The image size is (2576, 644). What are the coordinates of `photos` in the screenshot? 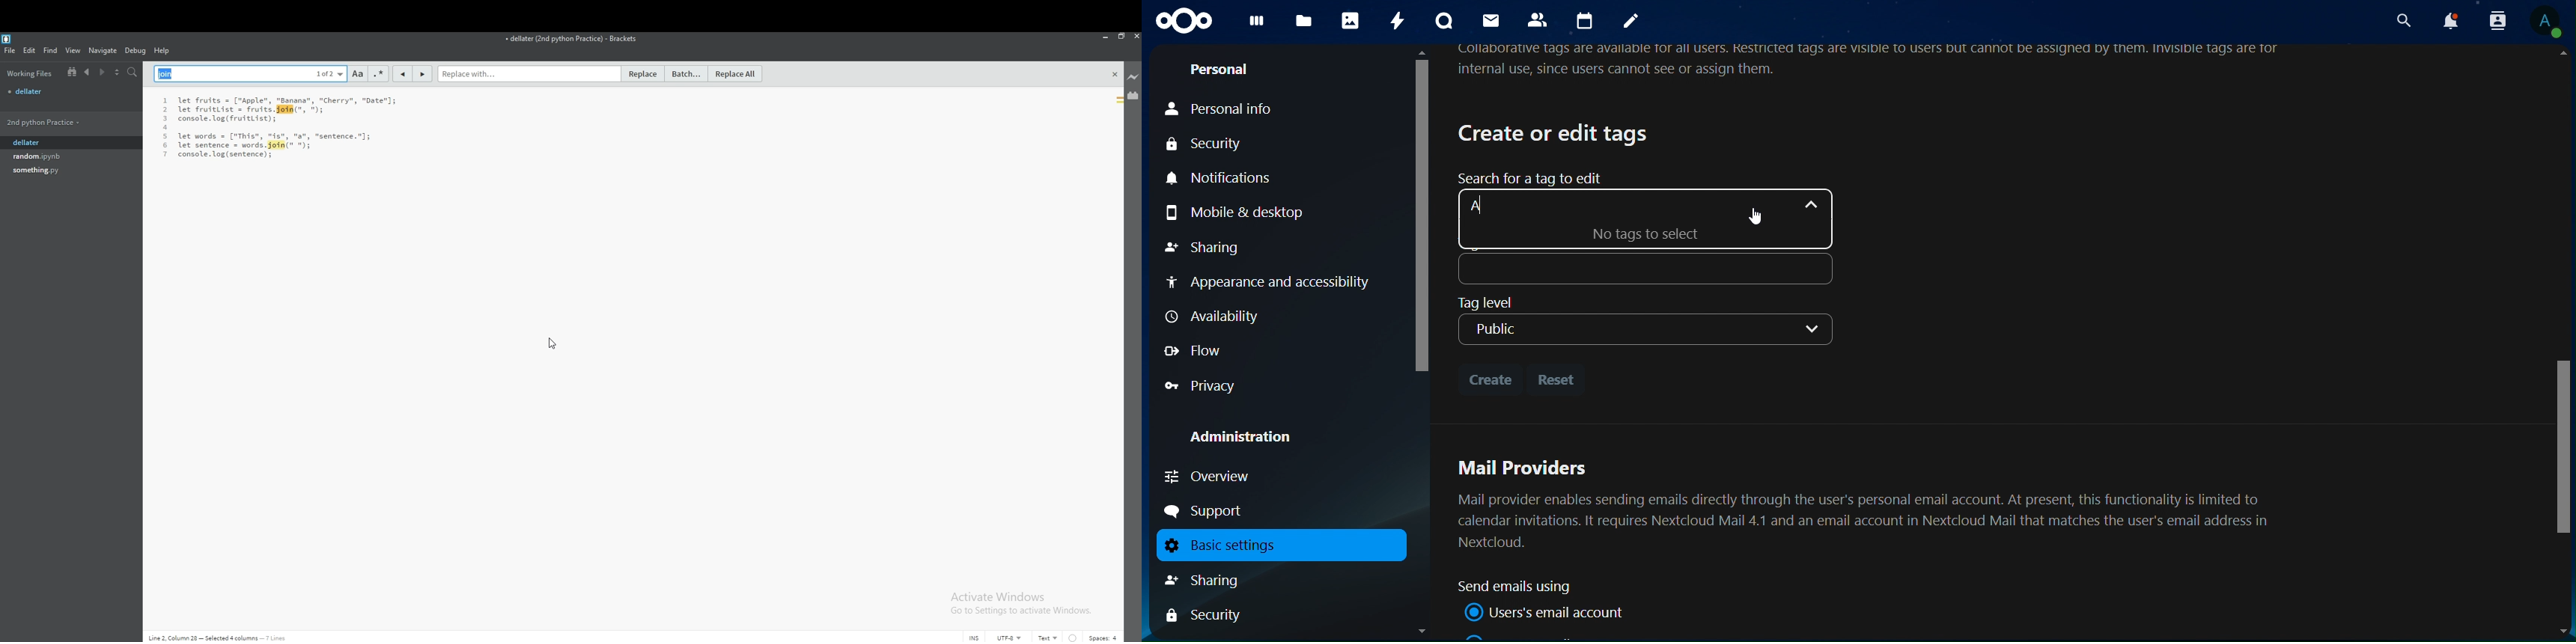 It's located at (1350, 21).